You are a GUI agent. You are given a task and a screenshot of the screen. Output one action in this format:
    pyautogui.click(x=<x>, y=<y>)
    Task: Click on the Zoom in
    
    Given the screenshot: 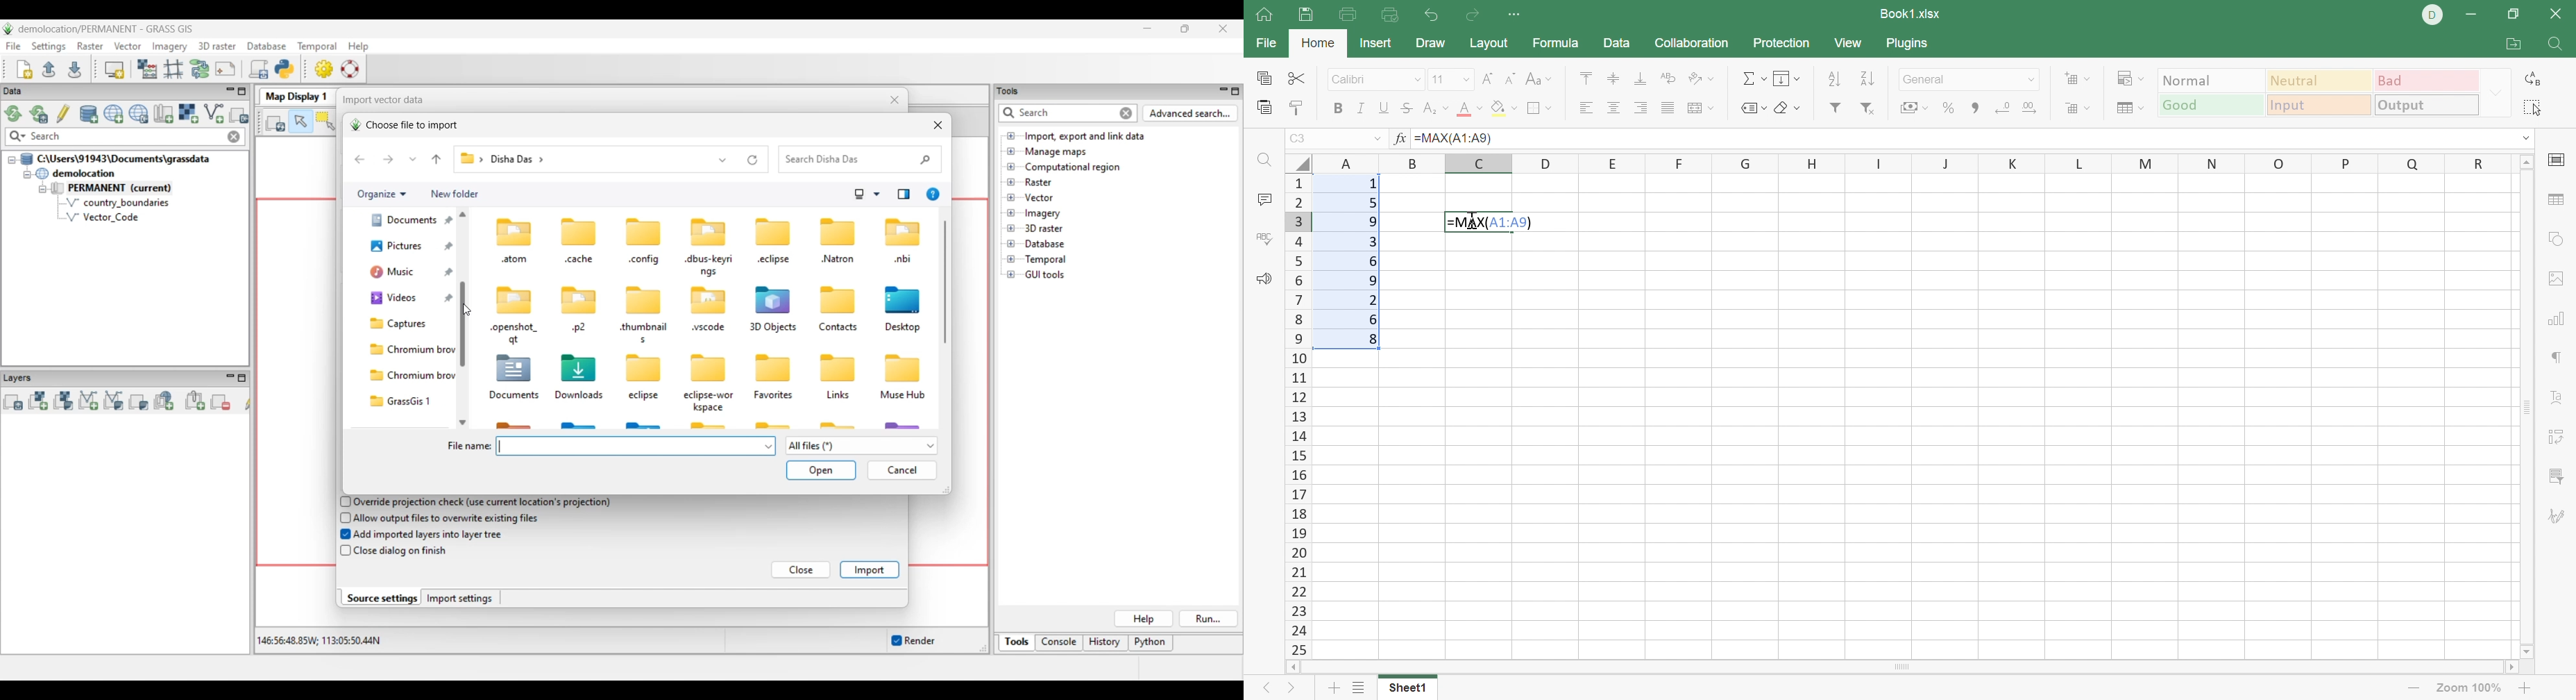 What is the action you would take?
    pyautogui.click(x=2524, y=688)
    